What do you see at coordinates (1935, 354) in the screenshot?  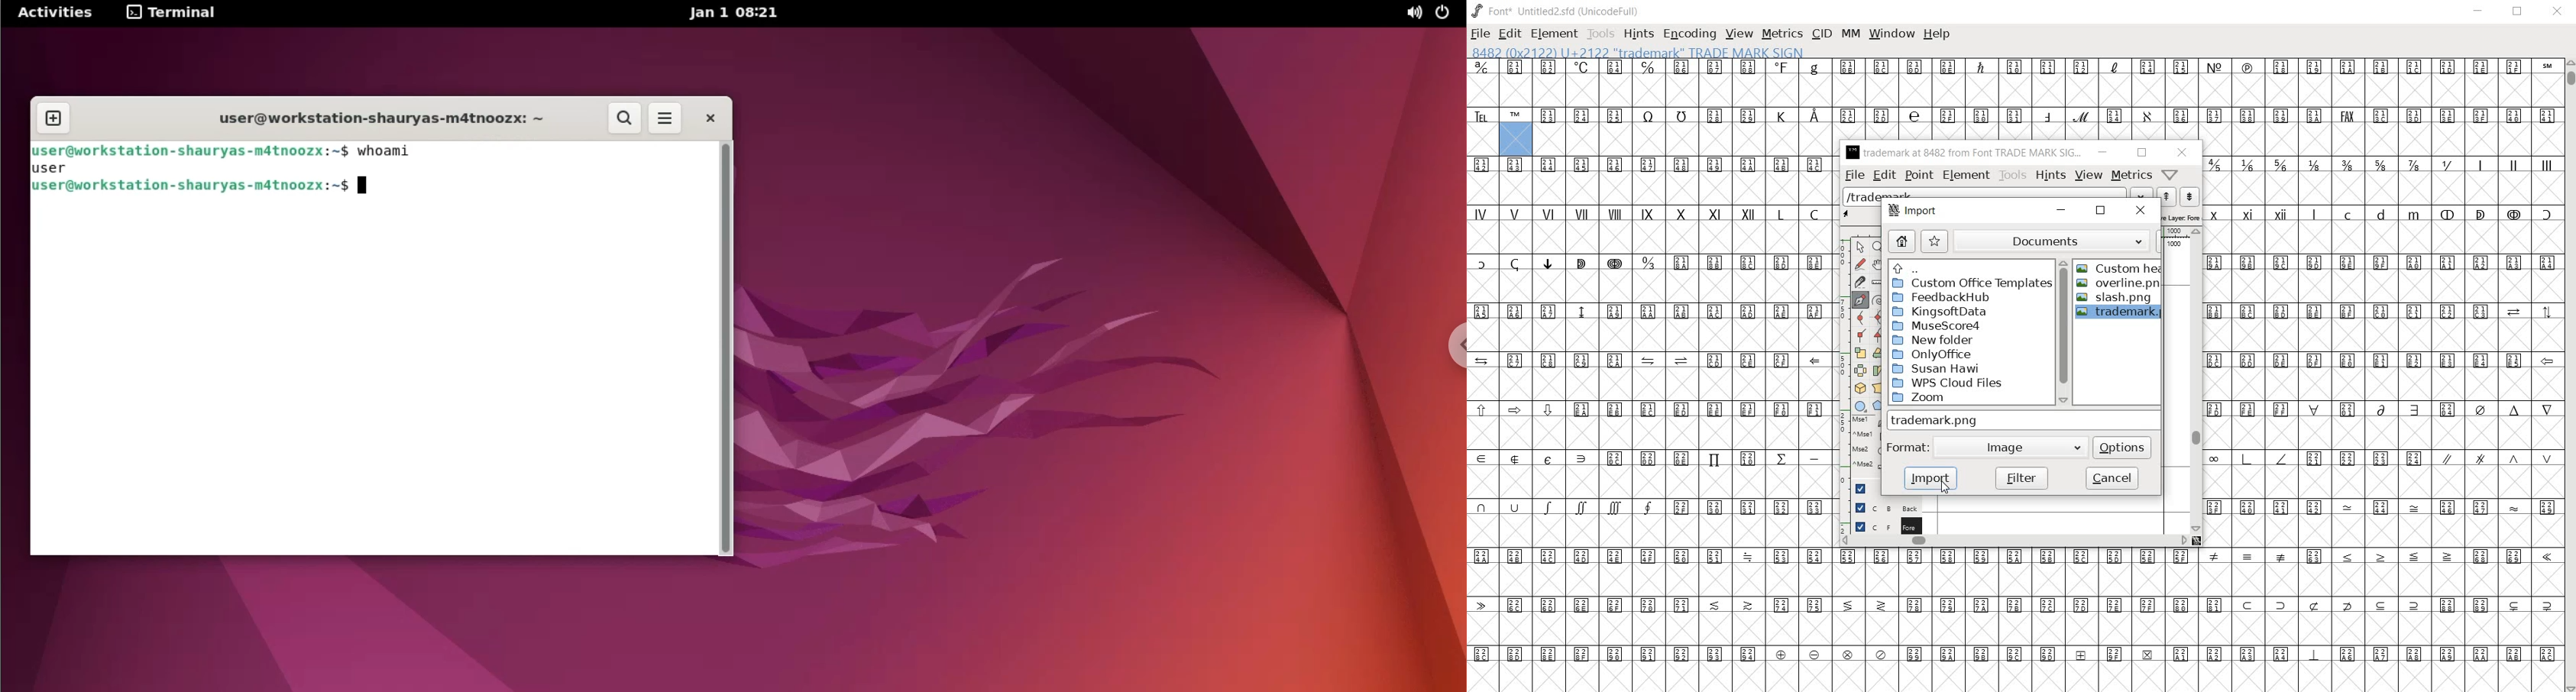 I see `Only Office` at bounding box center [1935, 354].